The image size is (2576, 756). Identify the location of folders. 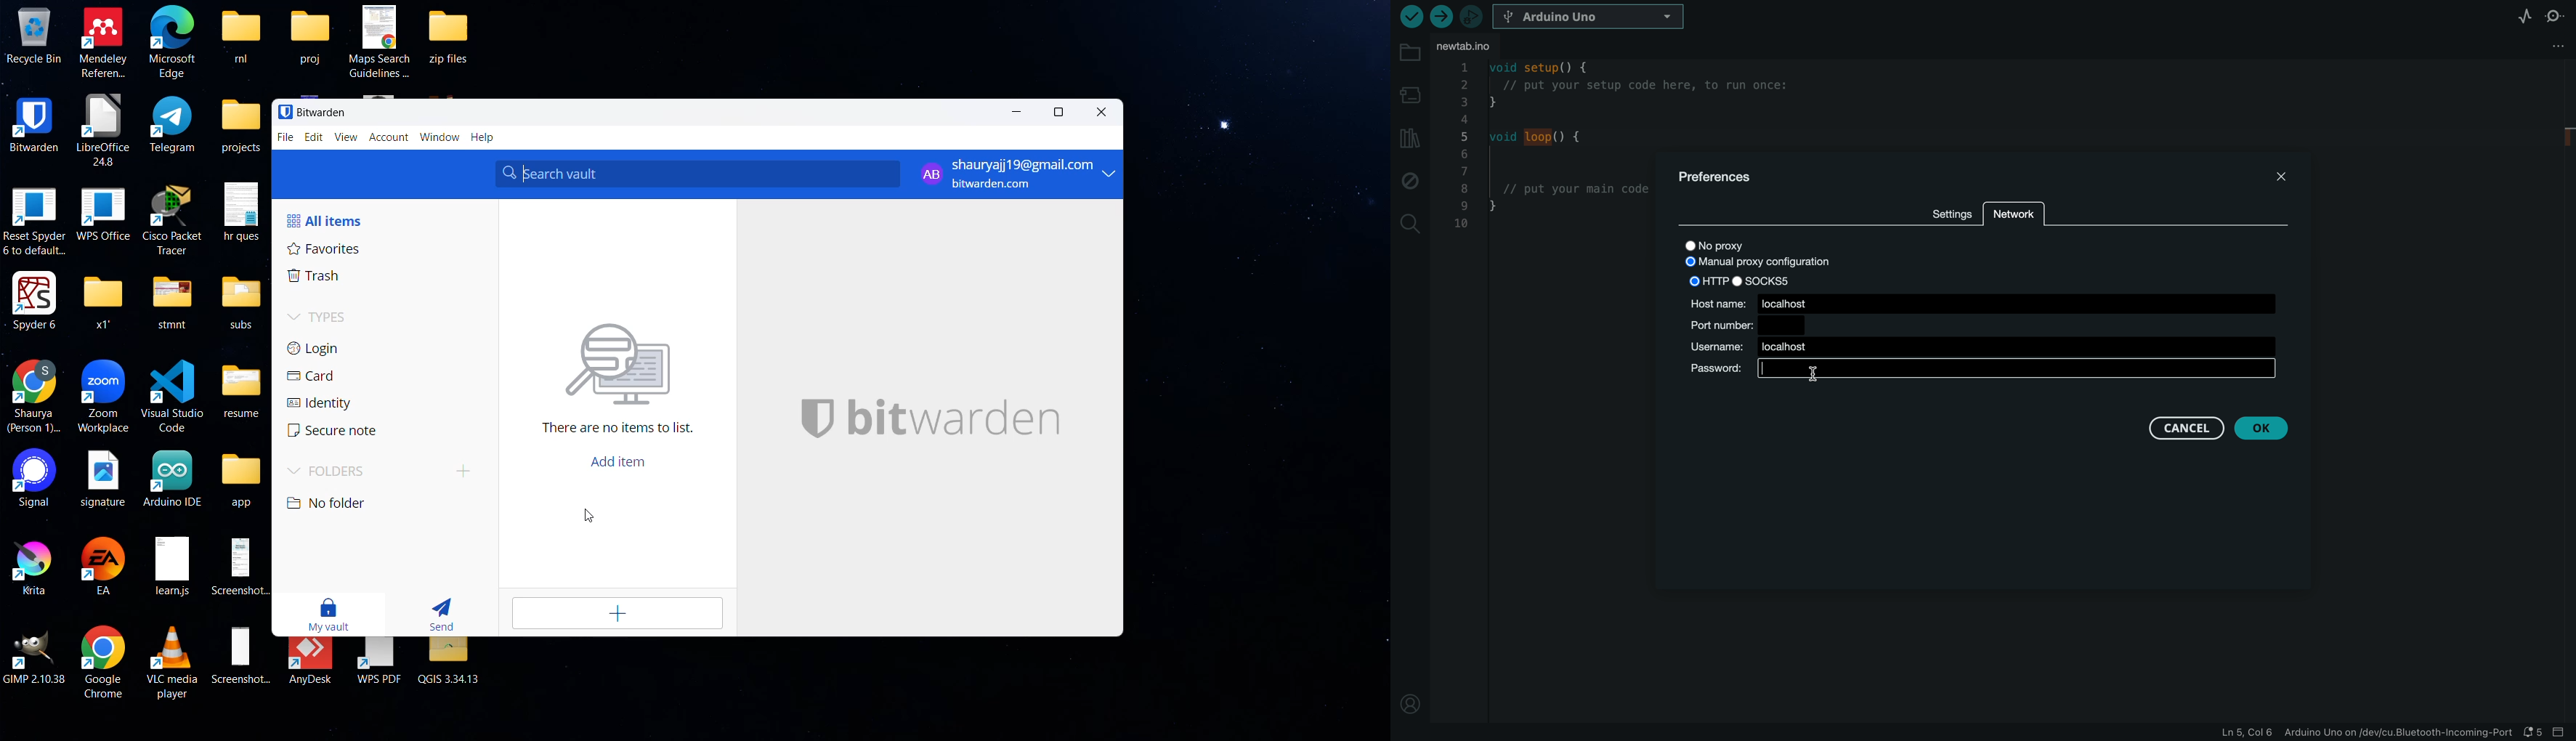
(335, 471).